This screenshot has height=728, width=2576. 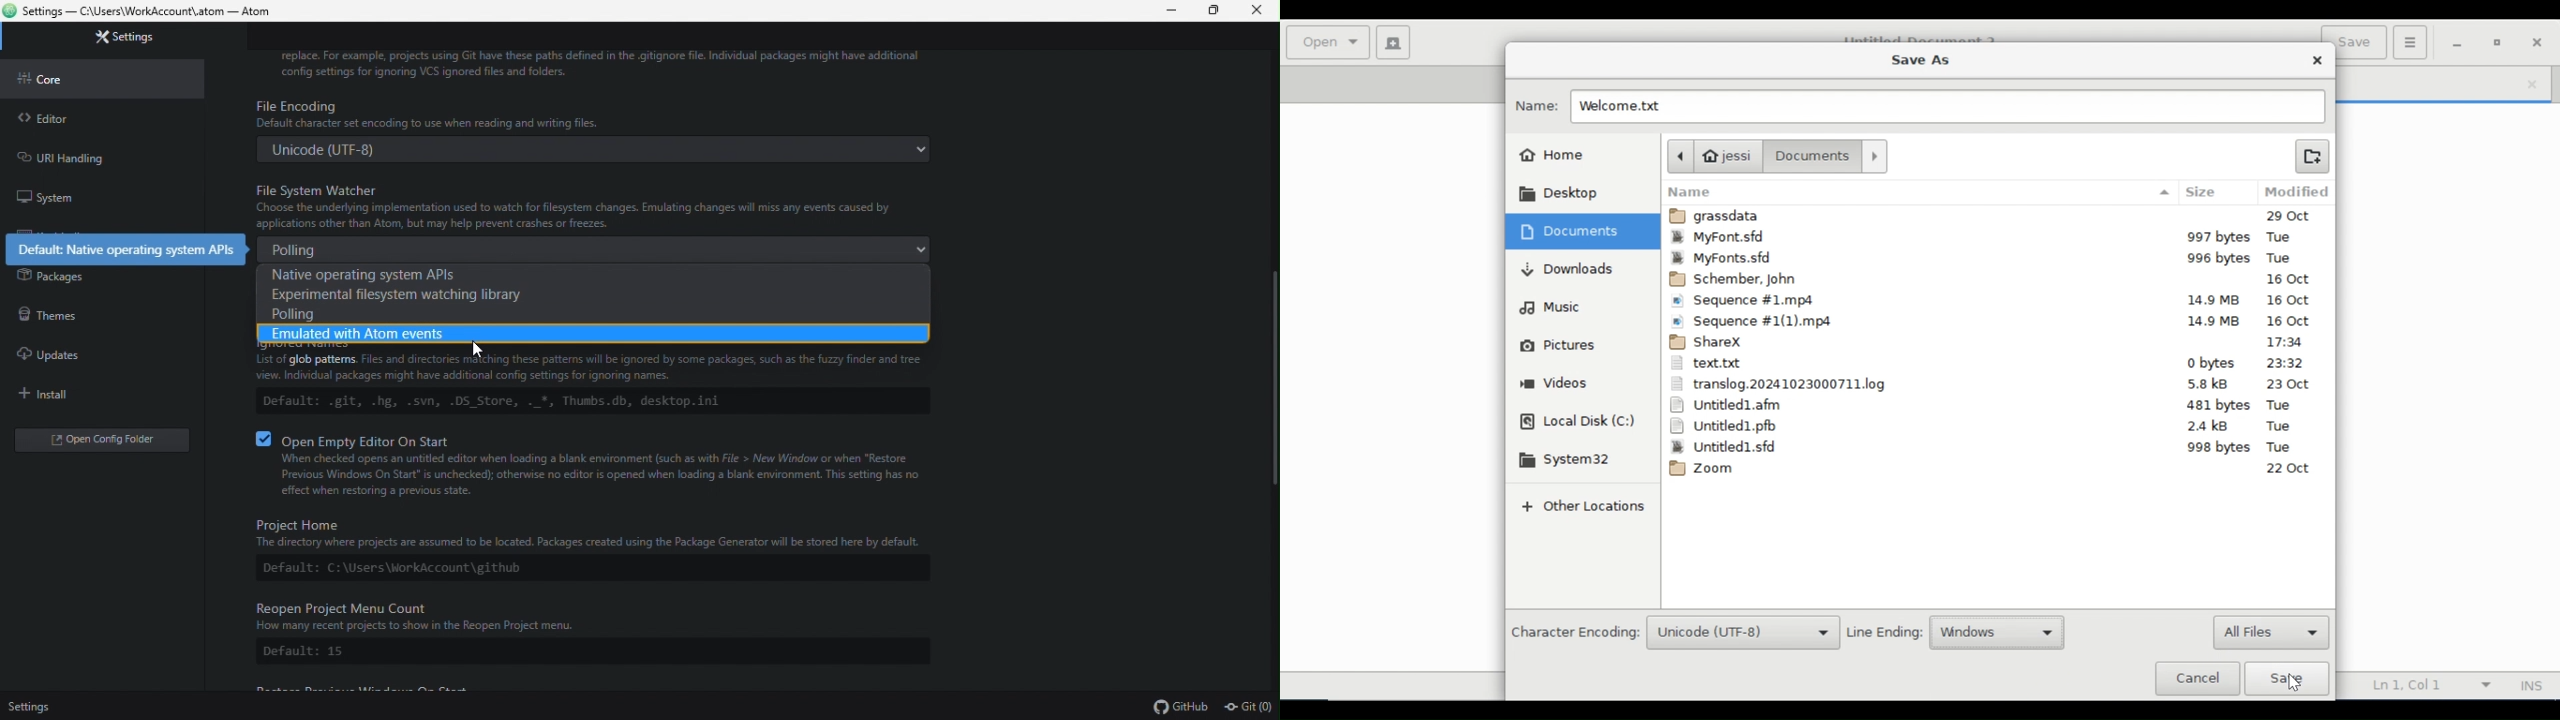 I want to click on Line Column Preference, so click(x=2426, y=685).